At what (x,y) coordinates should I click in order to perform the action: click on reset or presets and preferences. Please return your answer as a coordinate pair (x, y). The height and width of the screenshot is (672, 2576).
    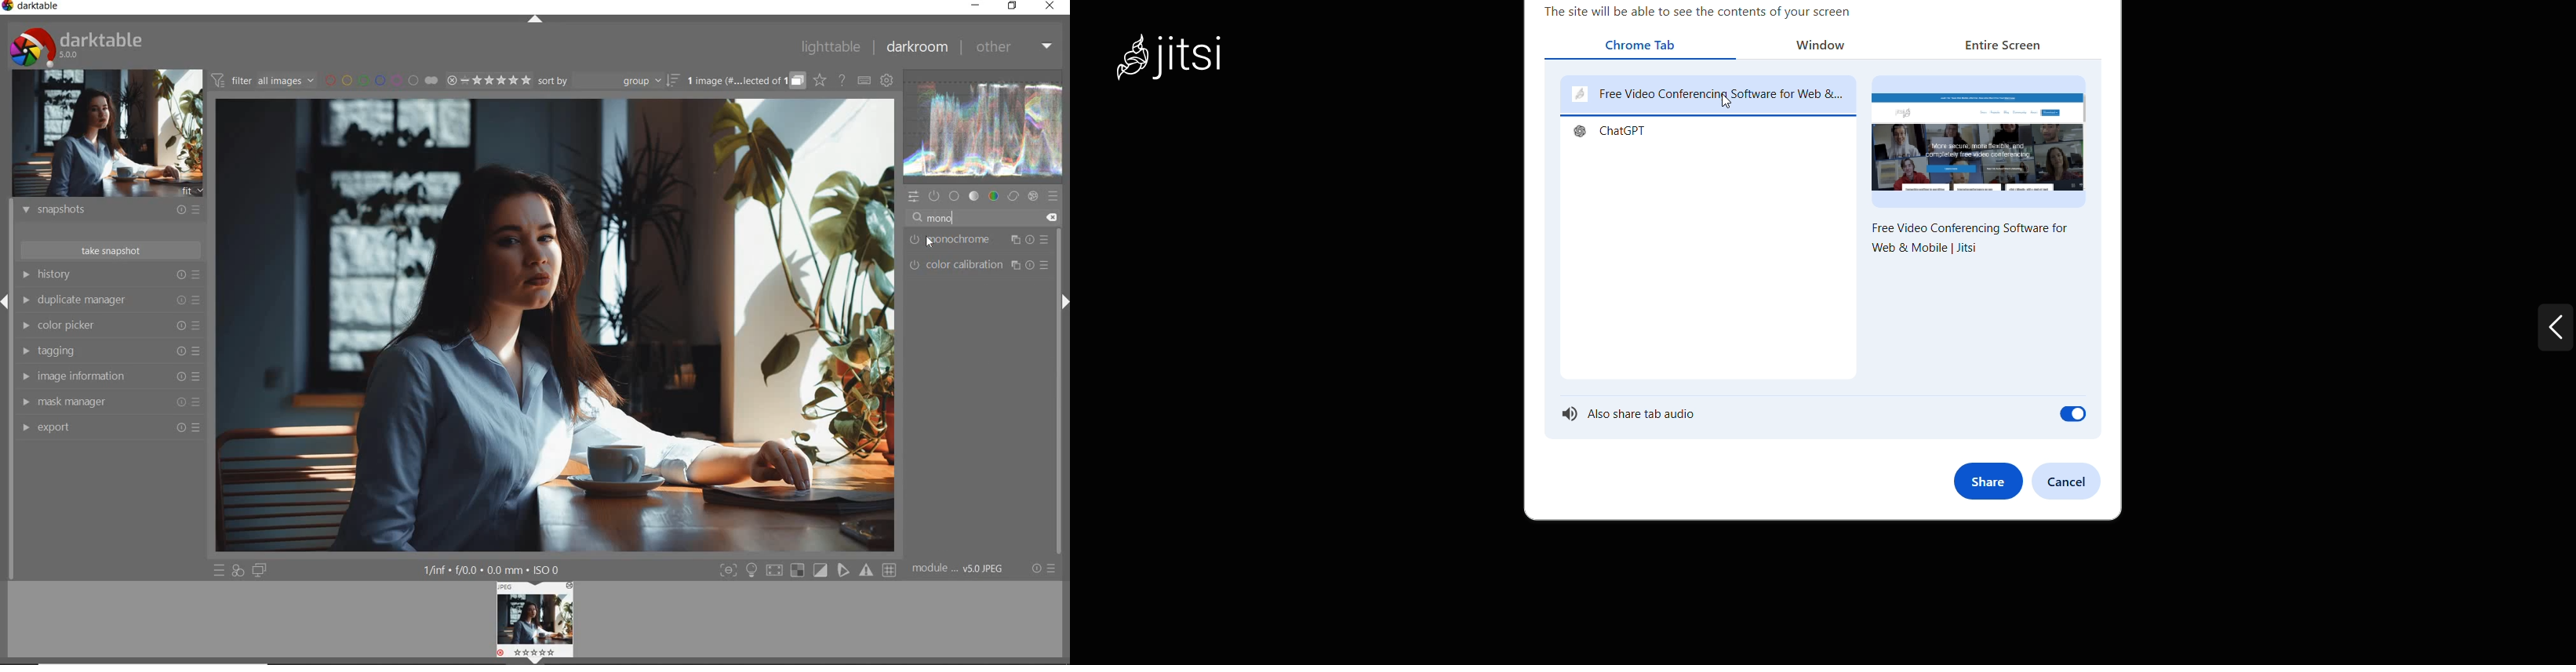
    Looking at the image, I should click on (1042, 568).